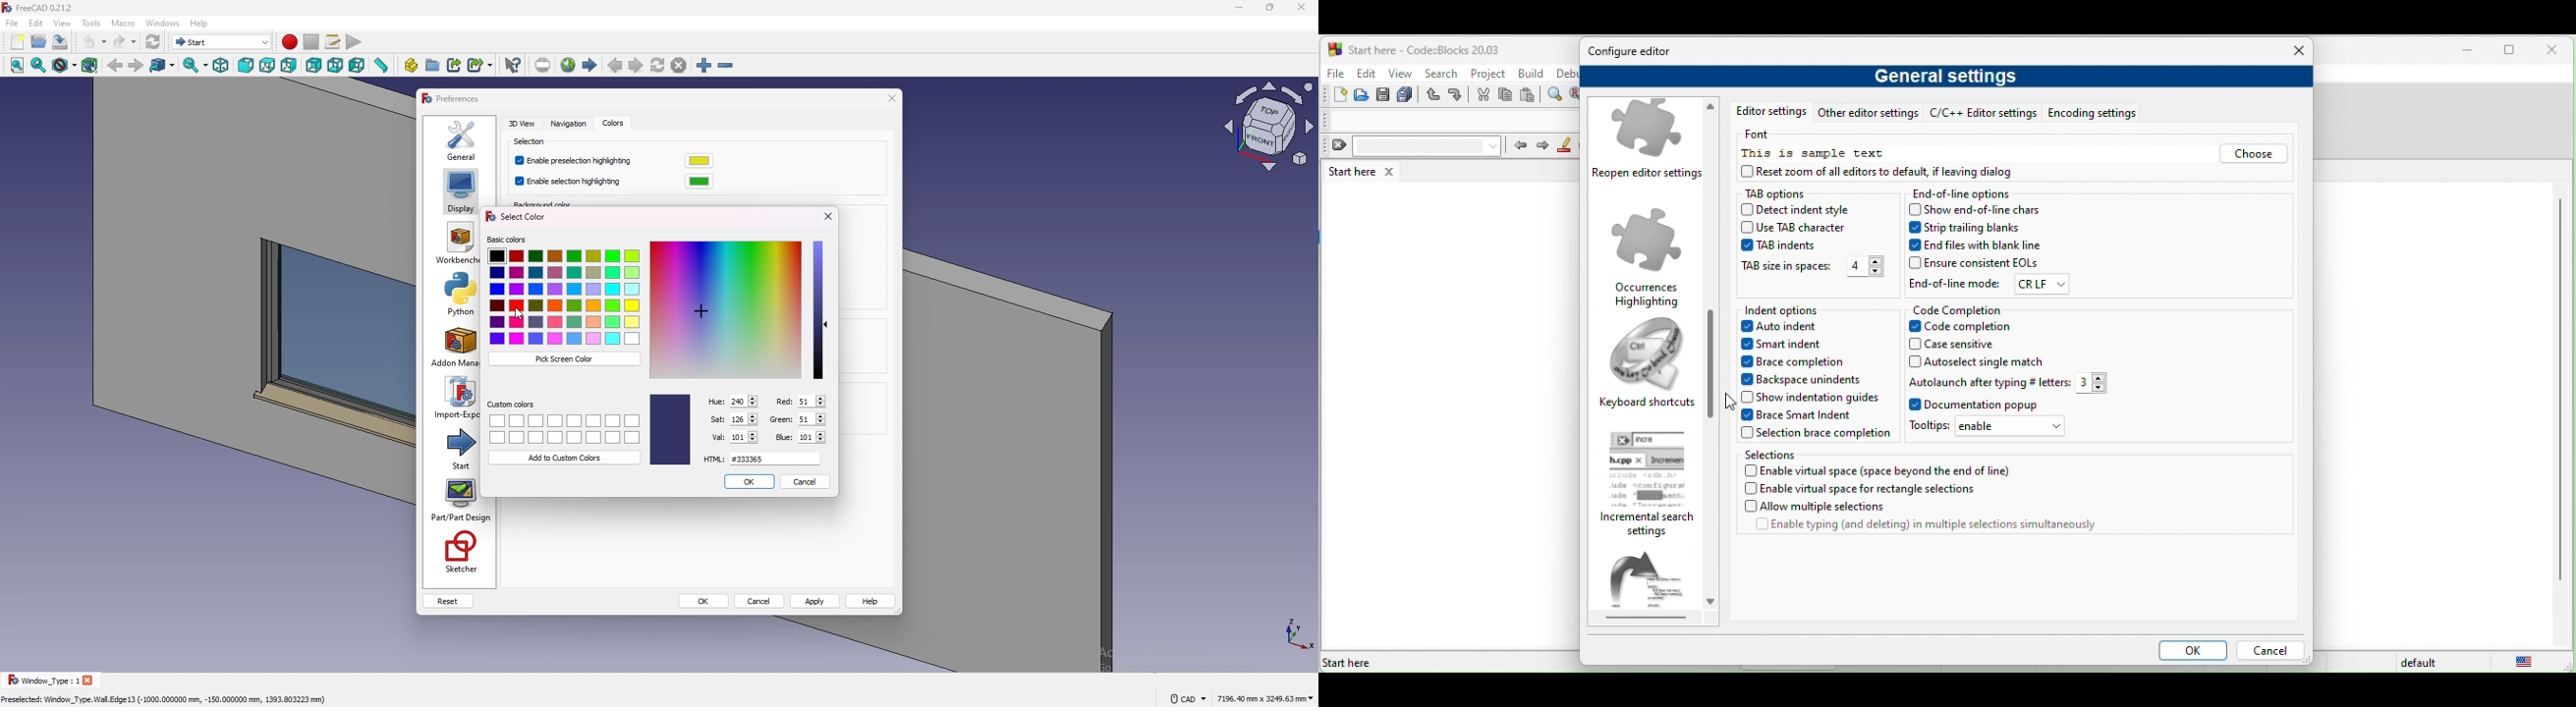 Image resolution: width=2576 pixels, height=728 pixels. What do you see at coordinates (334, 42) in the screenshot?
I see `macros` at bounding box center [334, 42].